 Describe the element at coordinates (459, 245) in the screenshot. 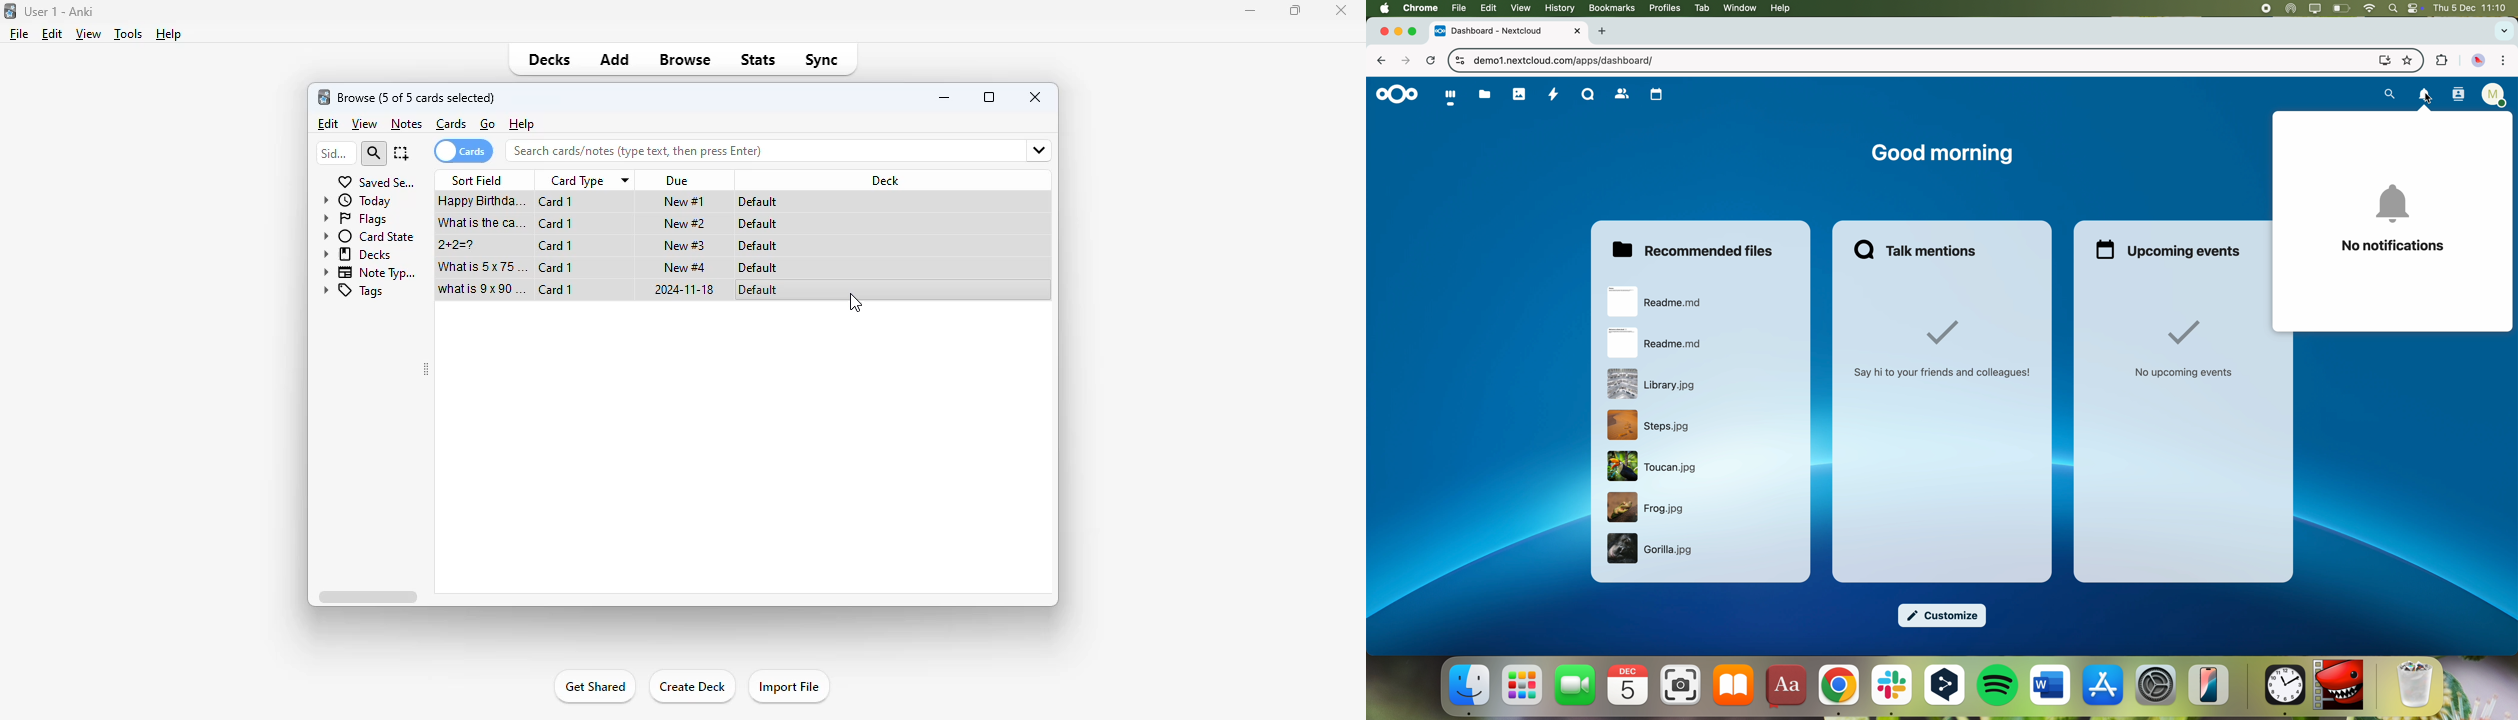

I see `2+2=?` at that location.